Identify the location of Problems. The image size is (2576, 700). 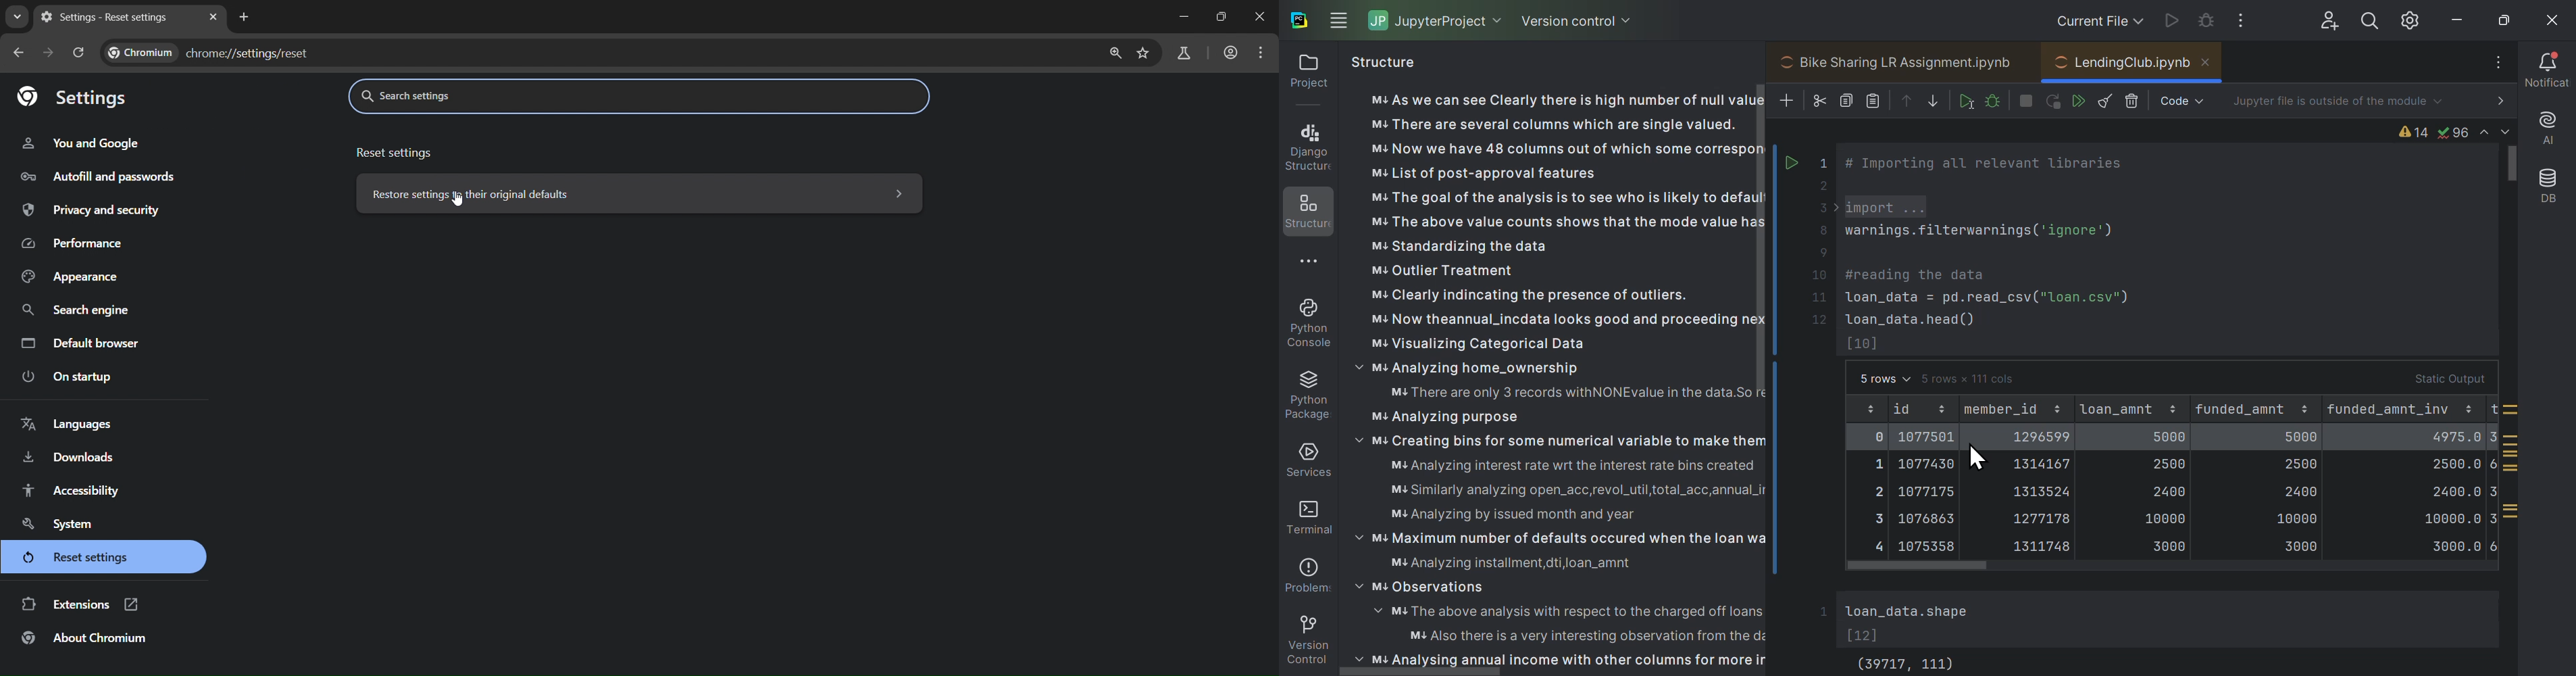
(1307, 572).